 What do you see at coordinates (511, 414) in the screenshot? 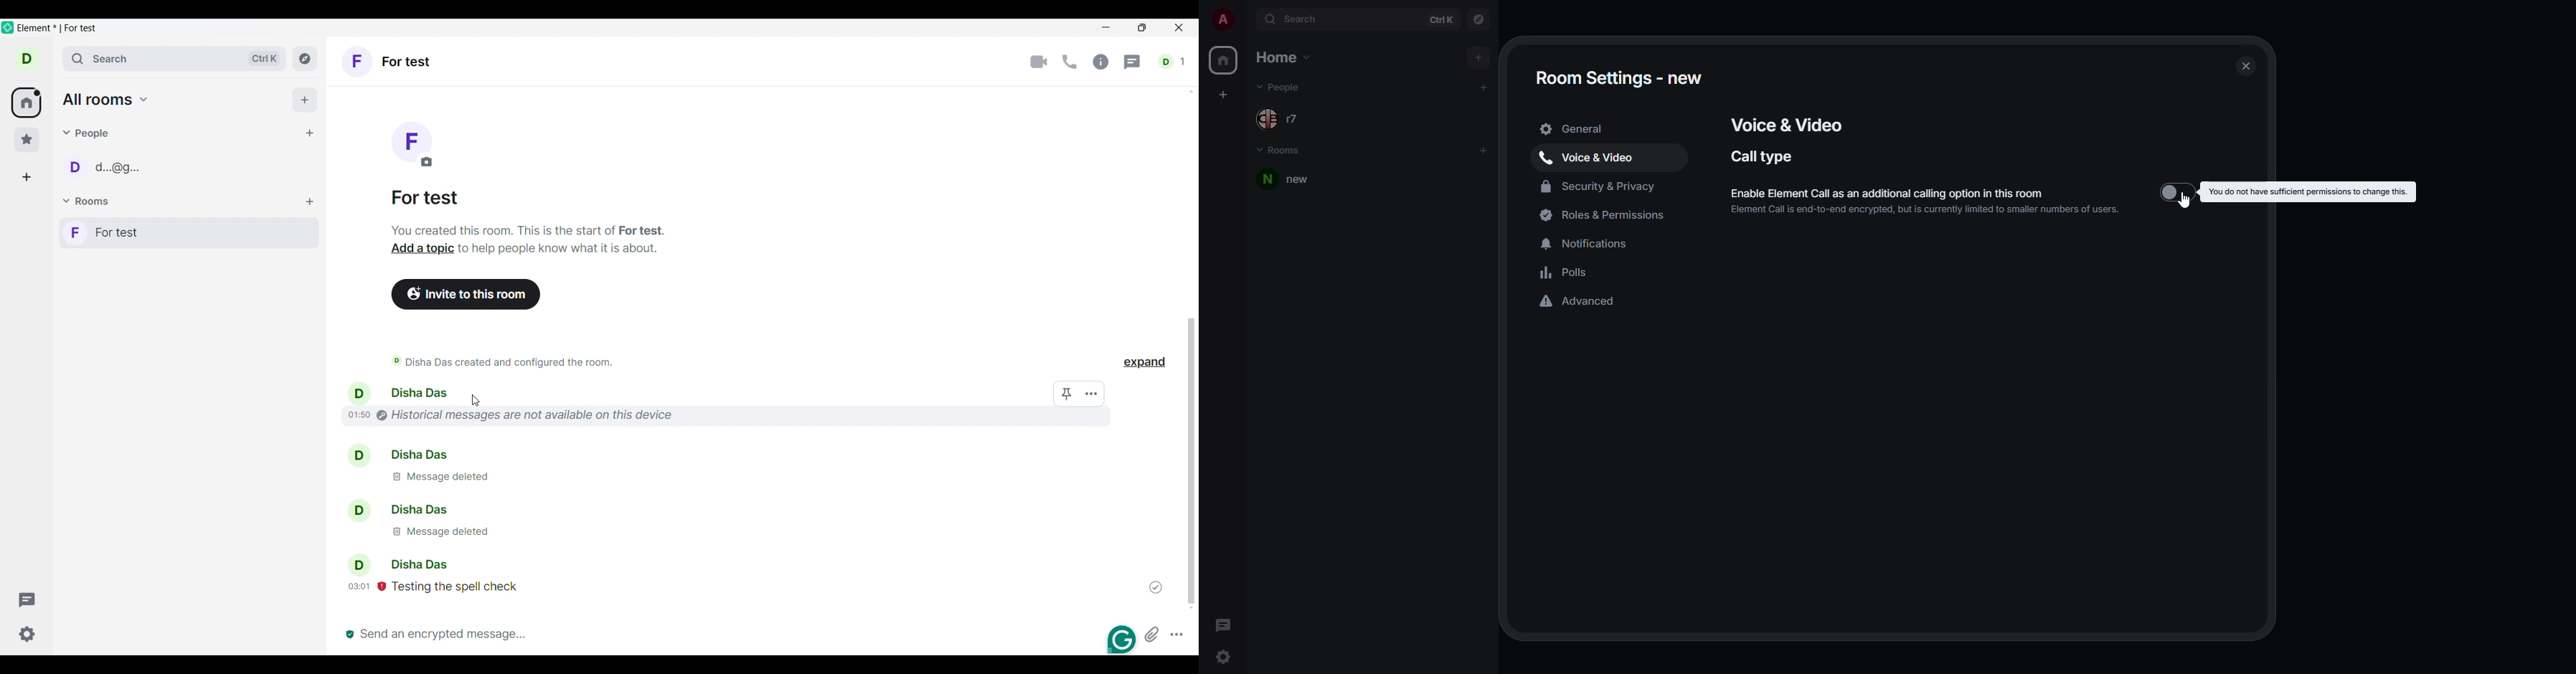
I see `historical messages are not available on this device` at bounding box center [511, 414].